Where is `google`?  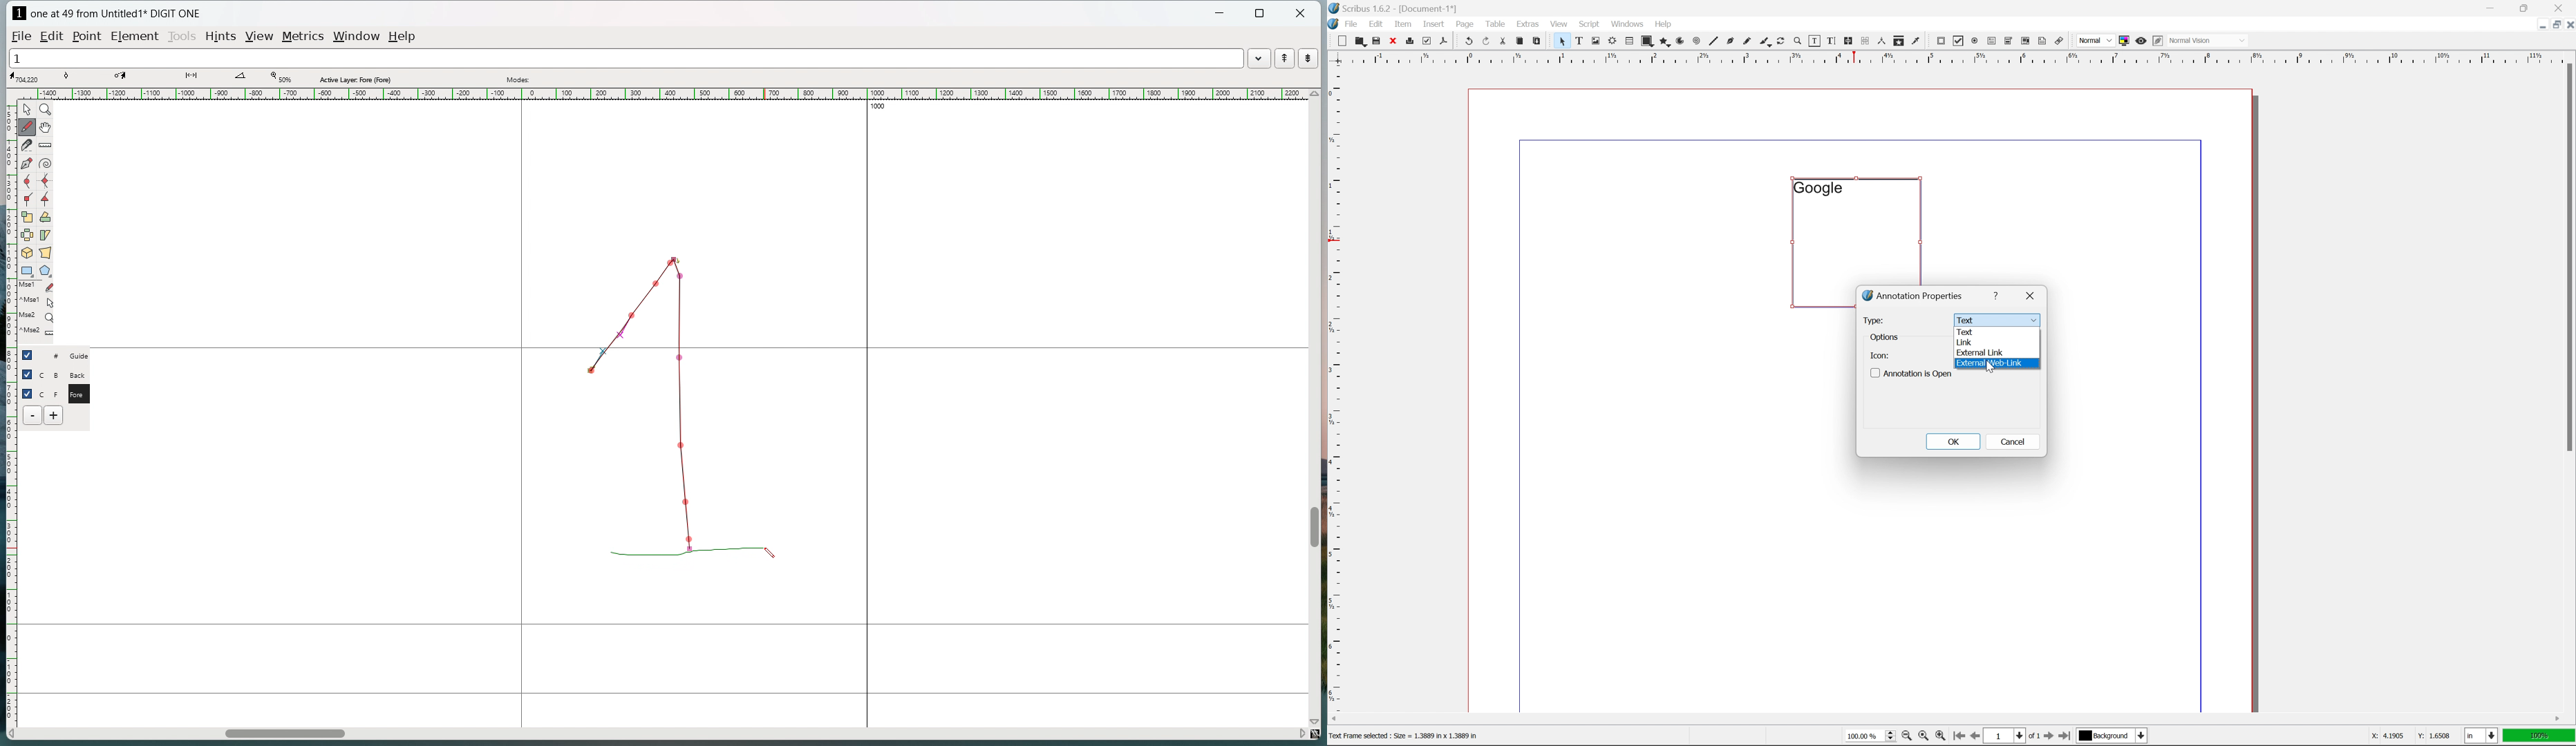 google is located at coordinates (1817, 188).